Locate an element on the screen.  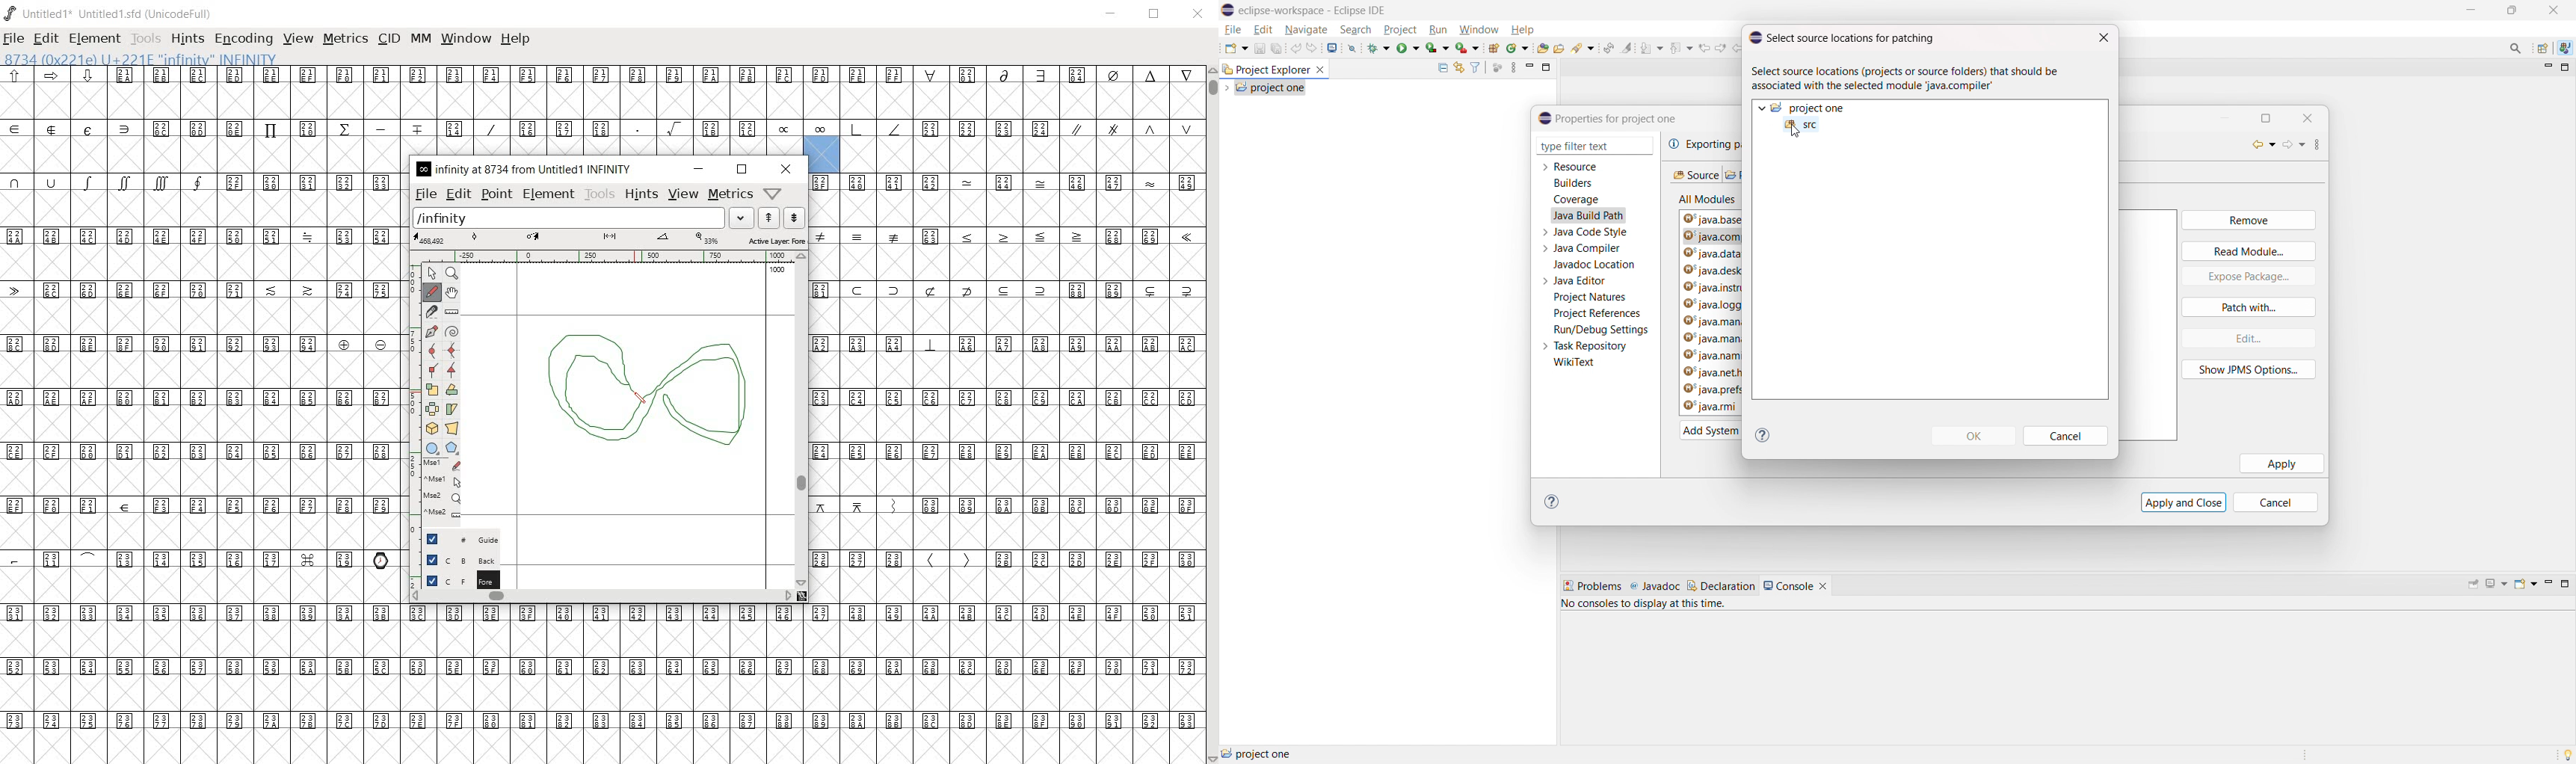
empty glyph slots is located at coordinates (201, 262).